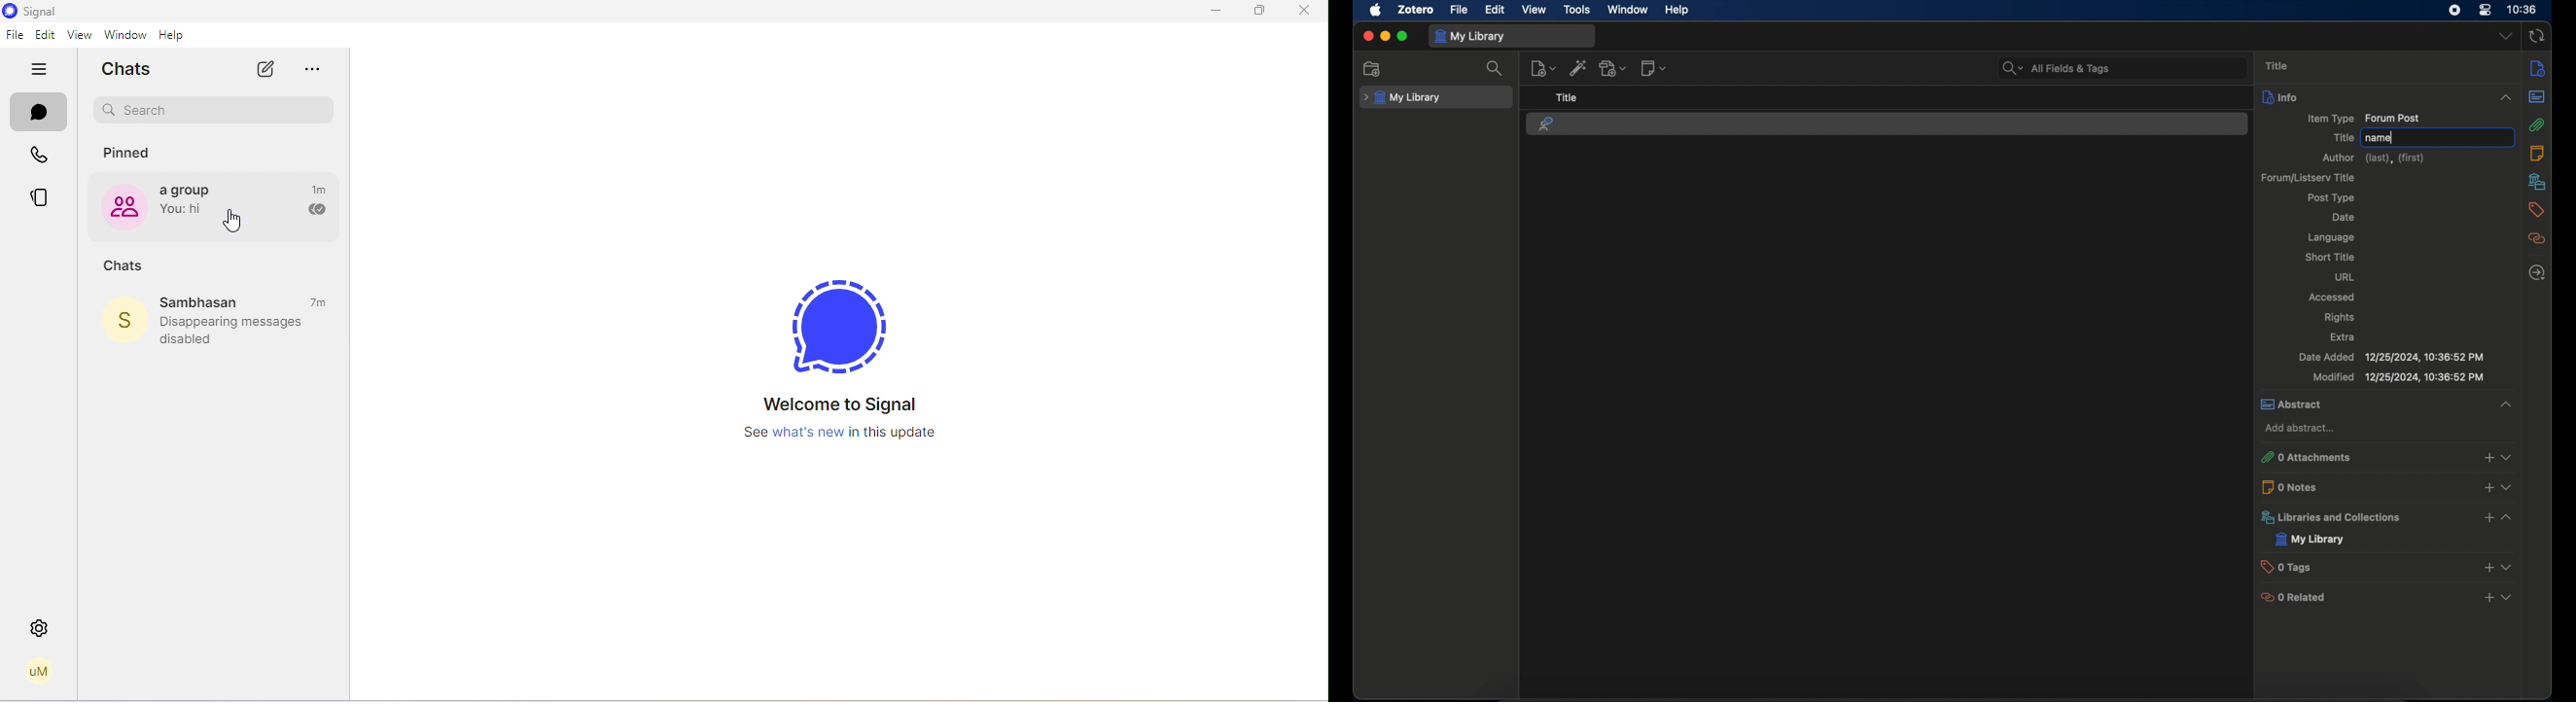  What do you see at coordinates (2522, 8) in the screenshot?
I see `time` at bounding box center [2522, 8].